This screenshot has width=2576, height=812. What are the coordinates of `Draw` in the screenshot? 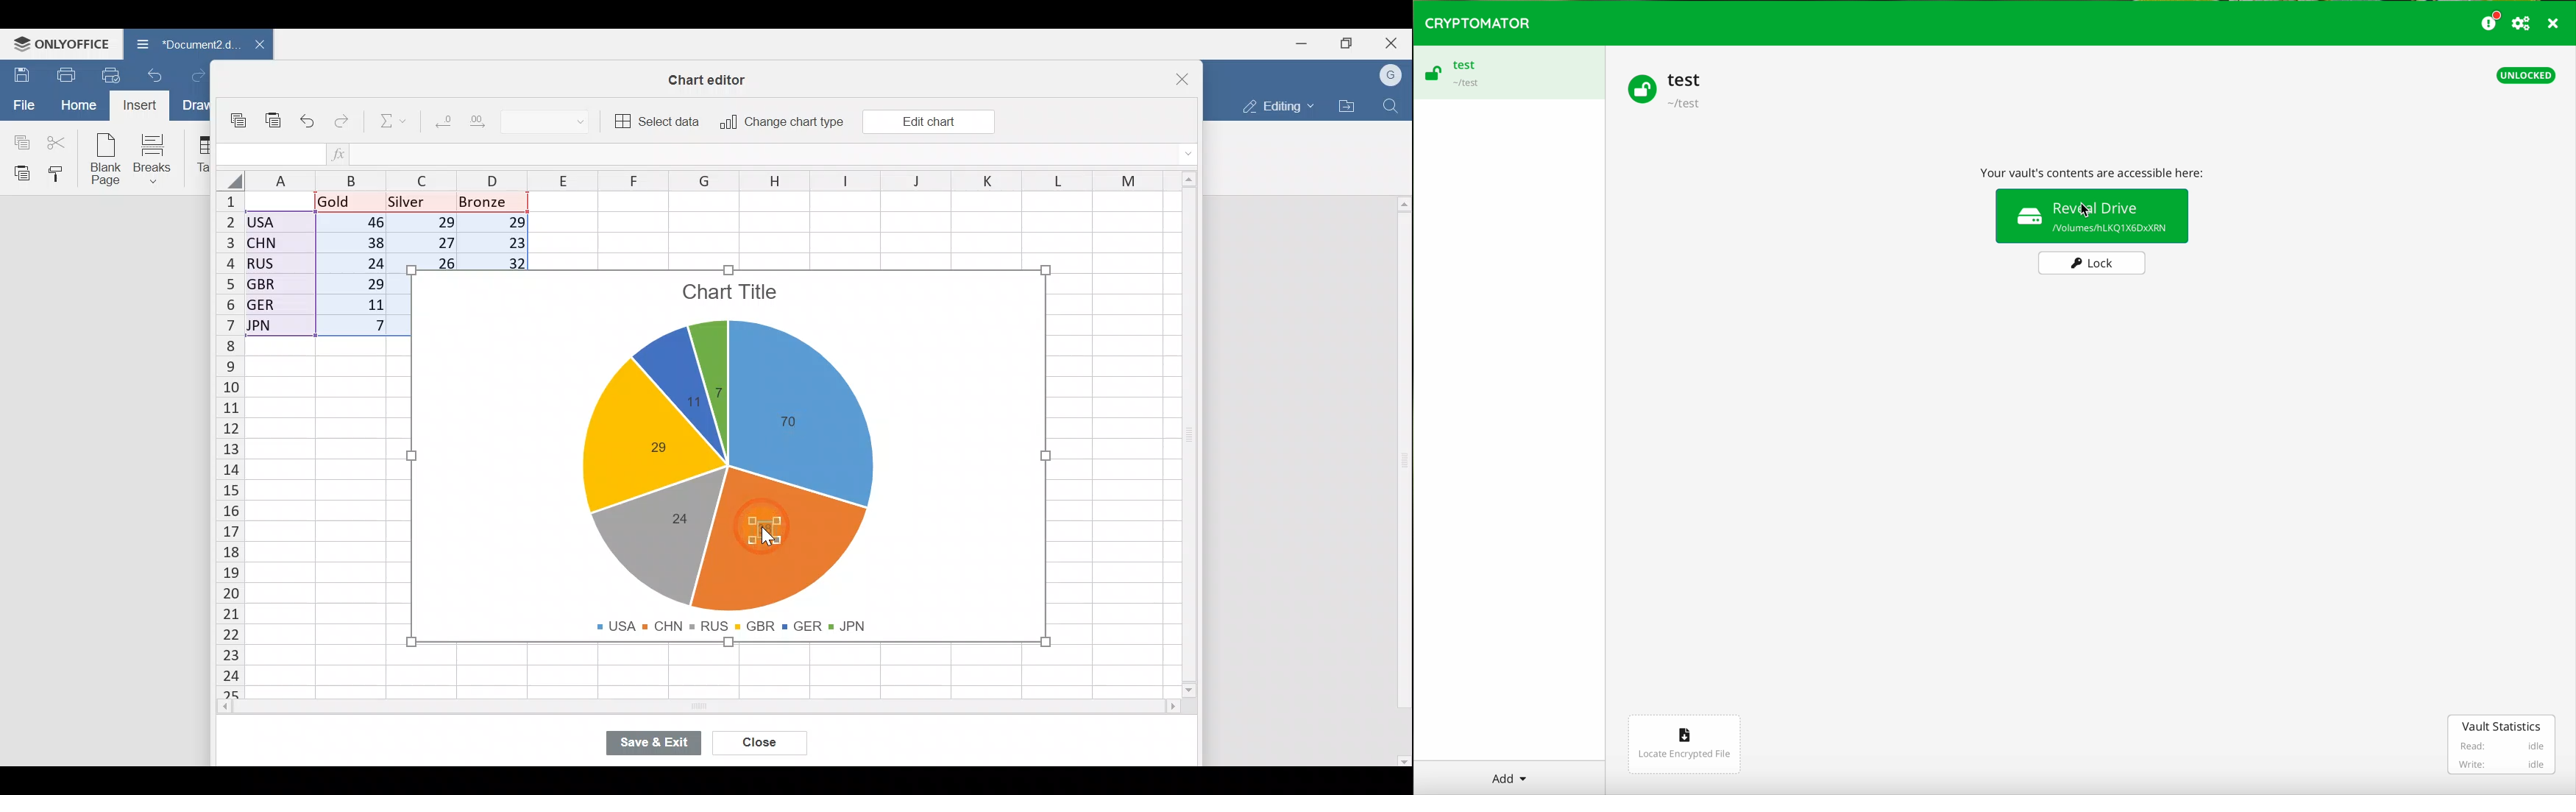 It's located at (199, 107).